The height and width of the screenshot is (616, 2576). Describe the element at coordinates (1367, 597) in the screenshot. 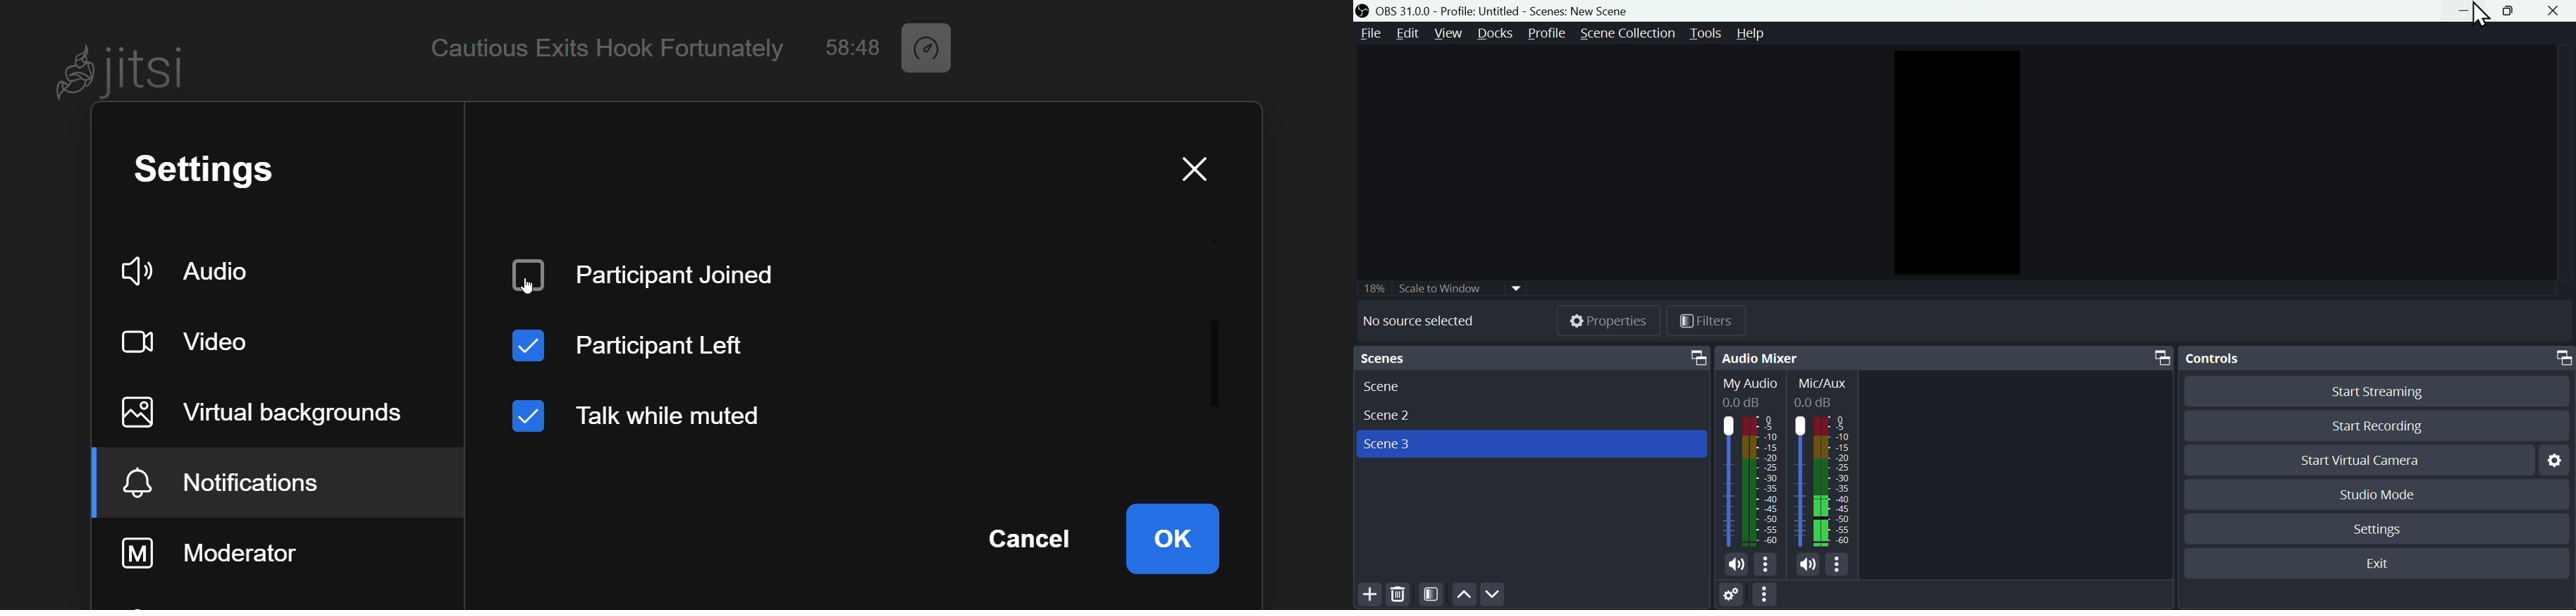

I see `Add` at that location.